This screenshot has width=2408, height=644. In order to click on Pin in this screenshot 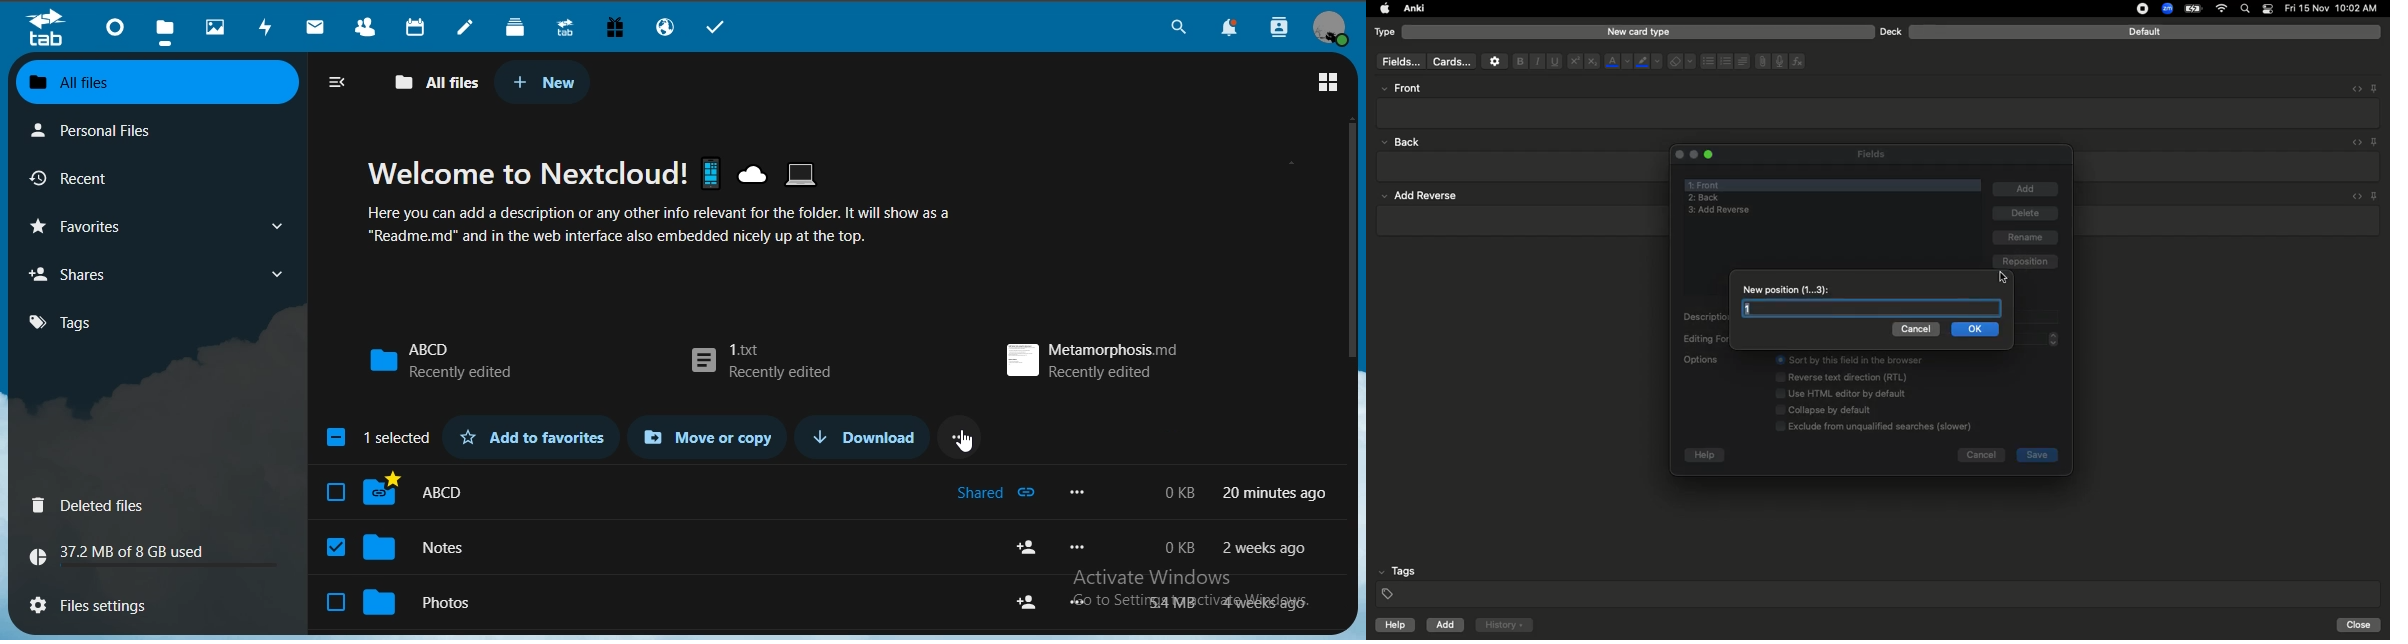, I will do `click(2375, 142)`.